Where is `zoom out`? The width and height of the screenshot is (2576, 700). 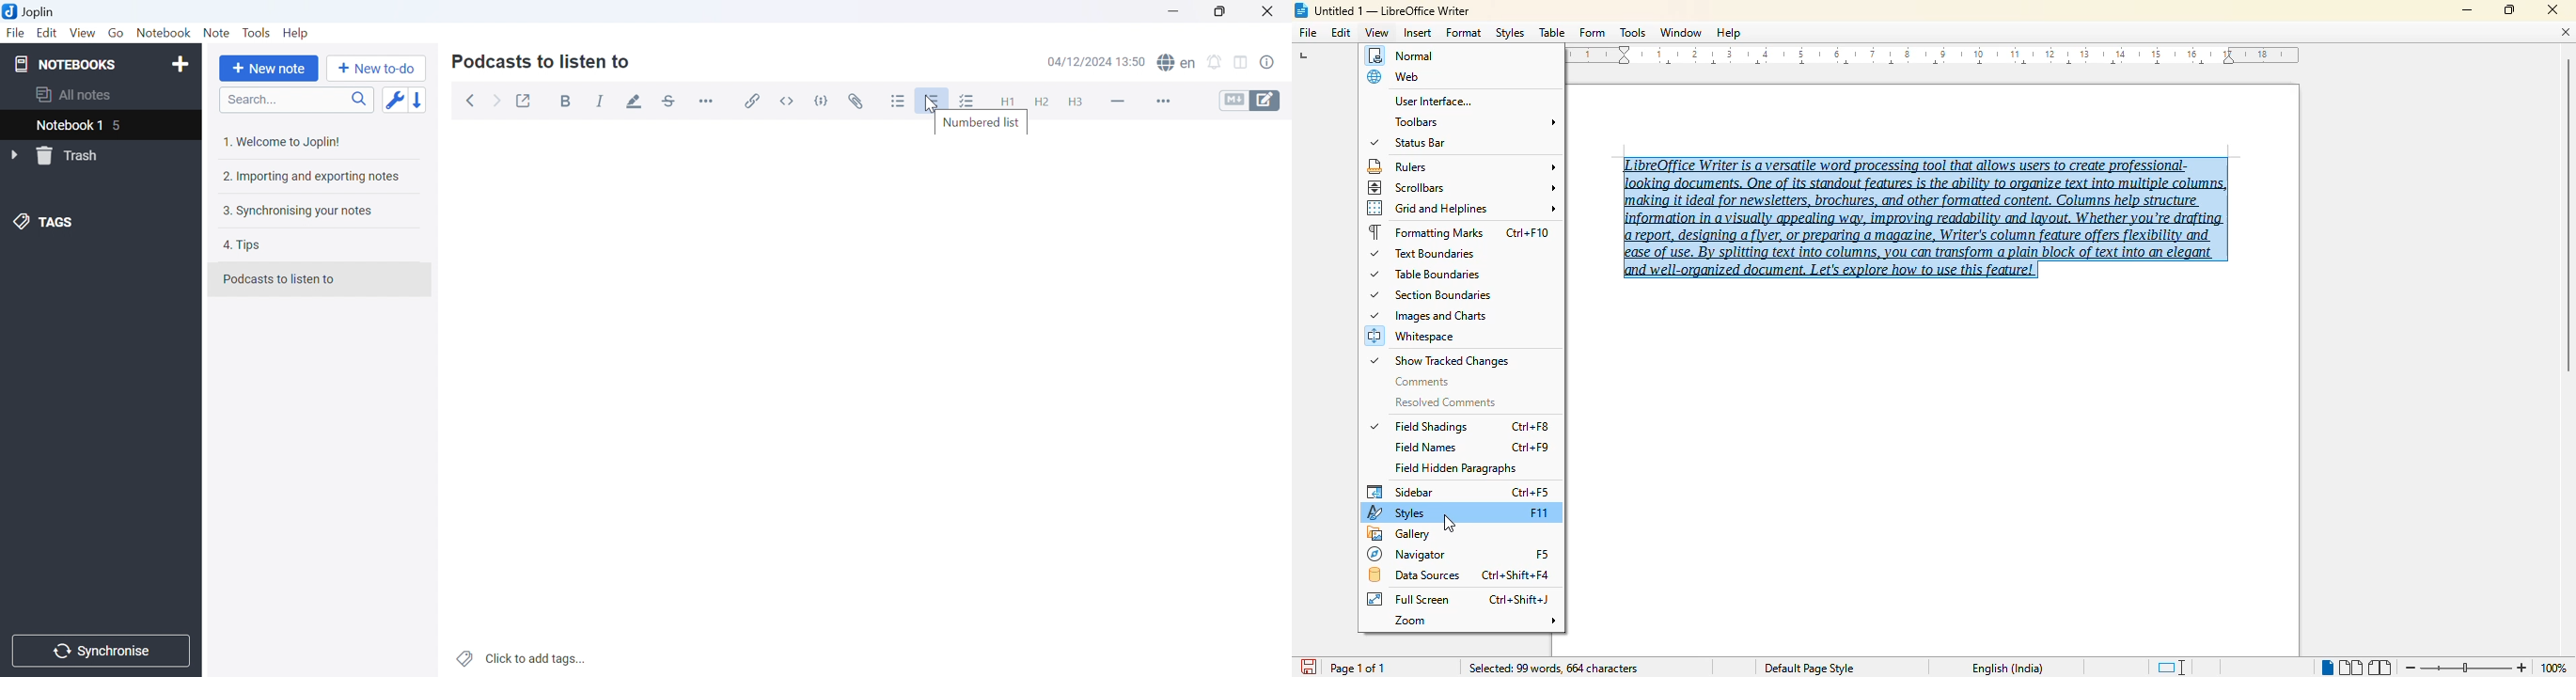
zoom out is located at coordinates (2409, 667).